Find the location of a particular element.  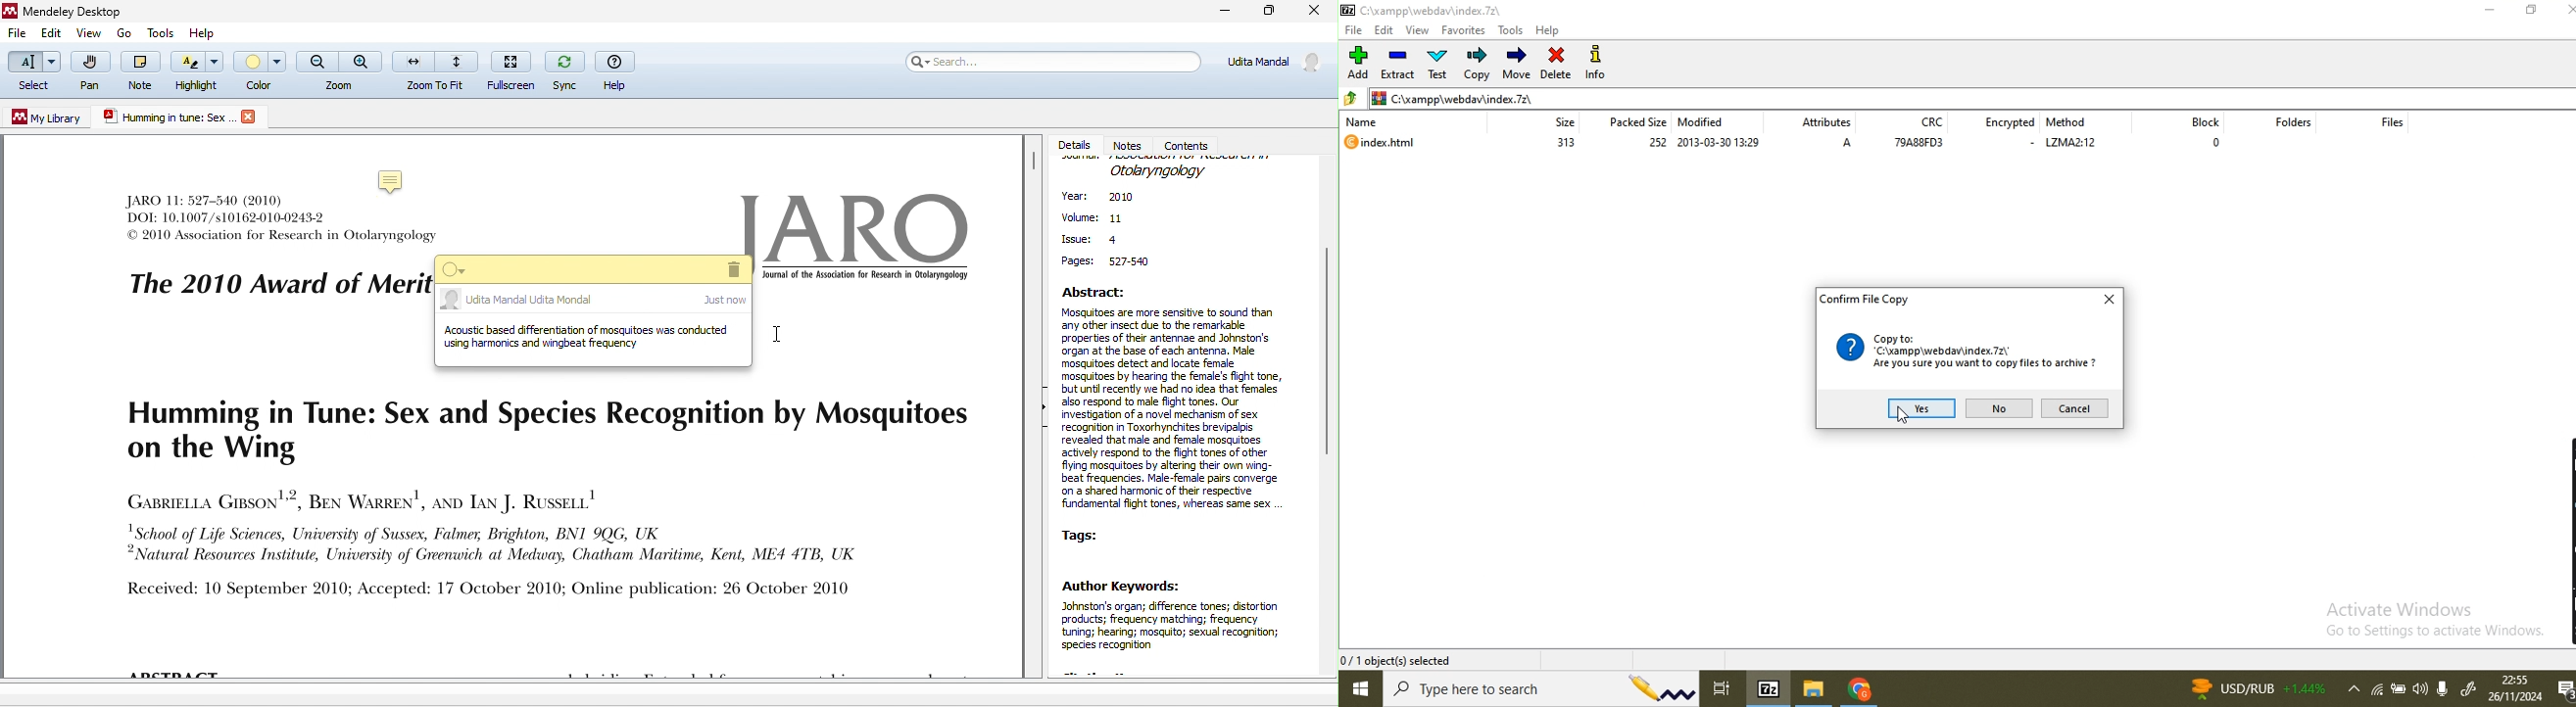

help is located at coordinates (617, 71).